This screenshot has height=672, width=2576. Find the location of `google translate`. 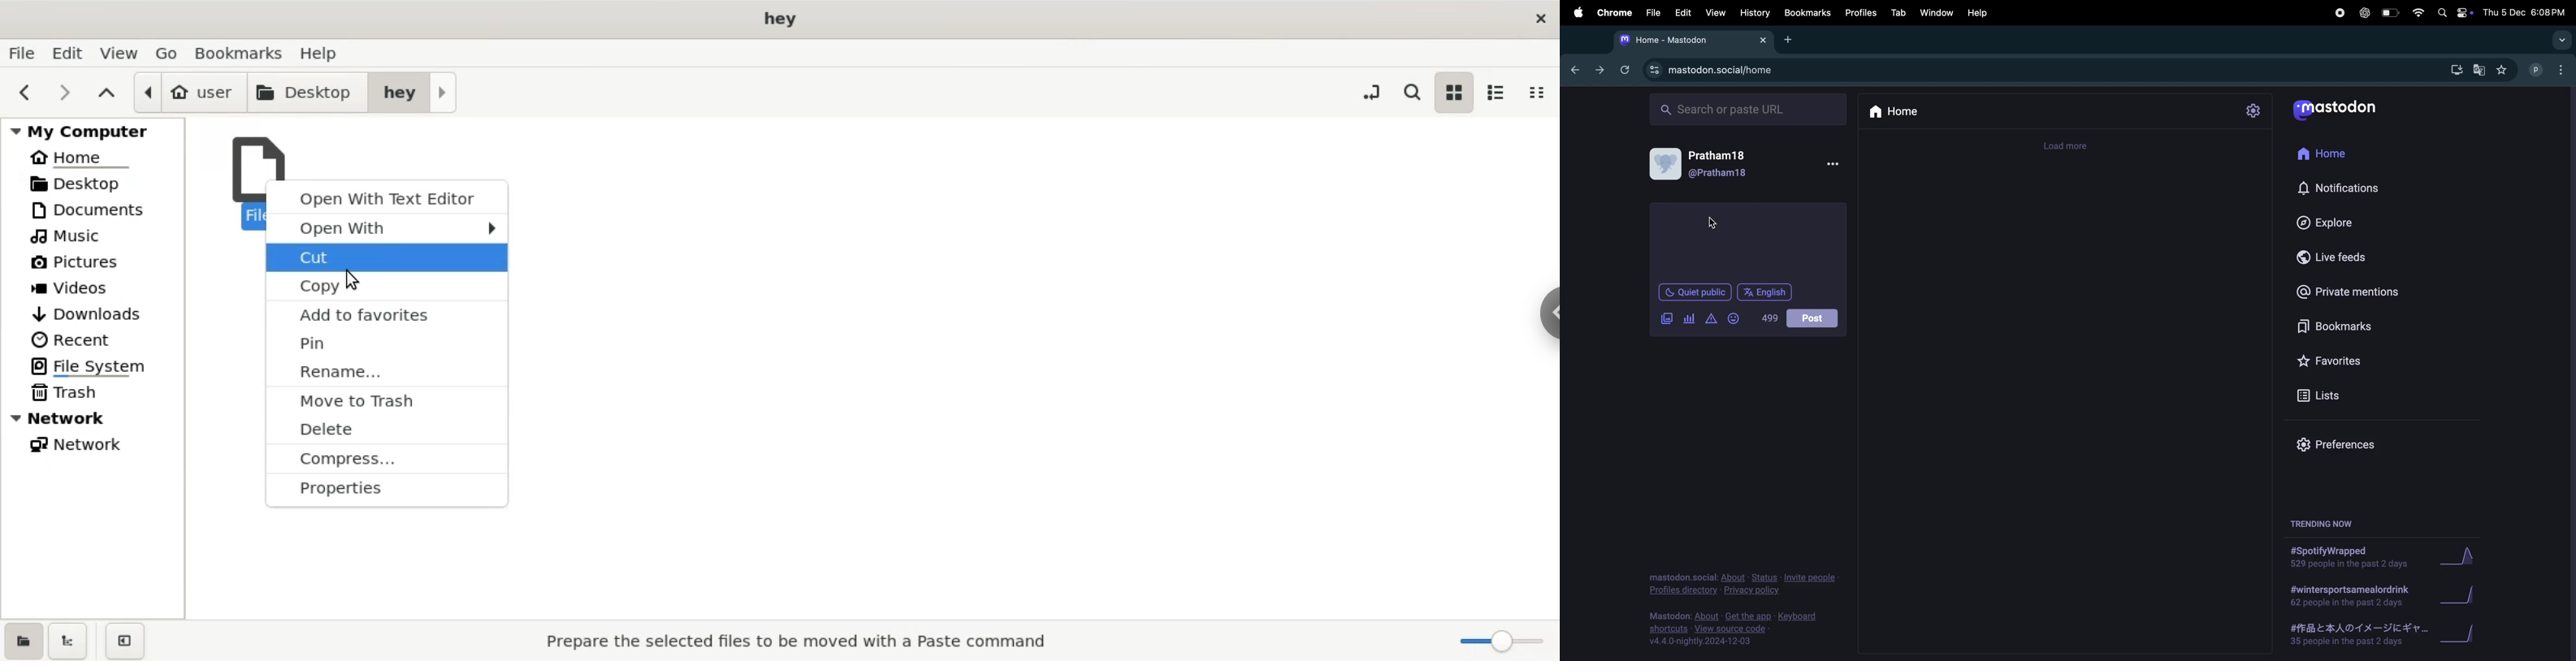

google translate is located at coordinates (2482, 71).